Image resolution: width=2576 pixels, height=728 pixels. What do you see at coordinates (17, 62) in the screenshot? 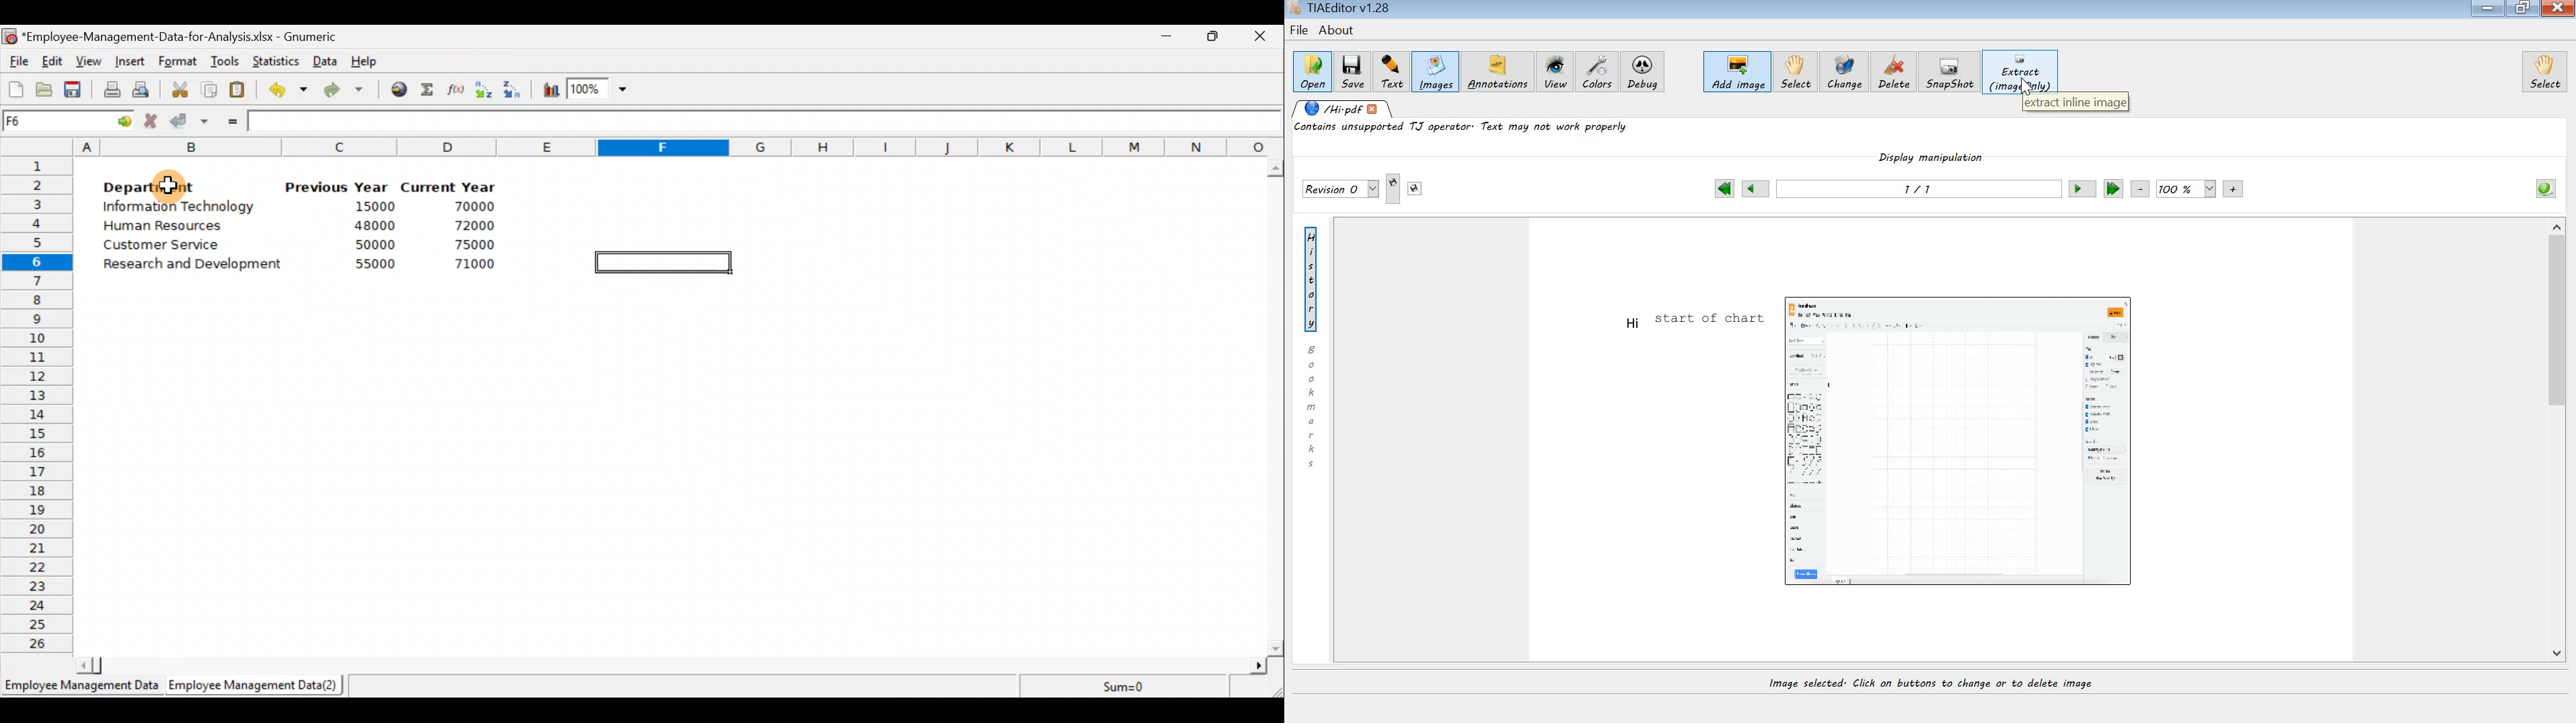
I see `File` at bounding box center [17, 62].